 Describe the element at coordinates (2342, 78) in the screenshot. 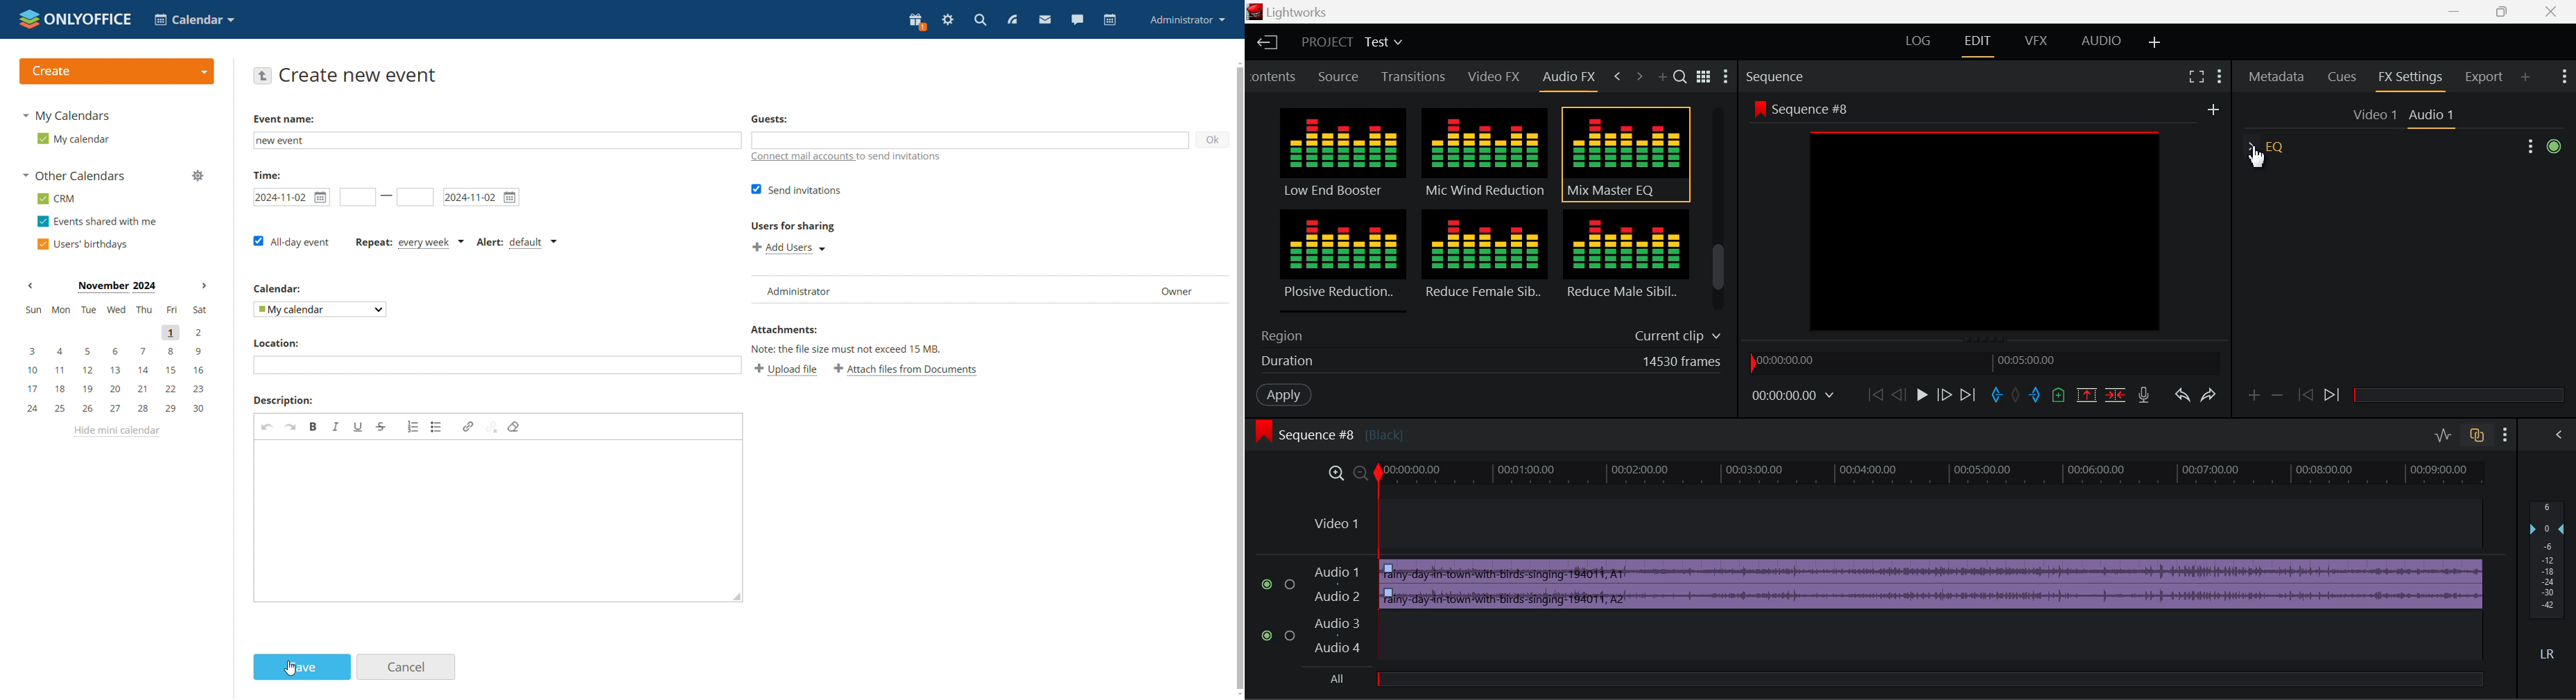

I see `Cues` at that location.